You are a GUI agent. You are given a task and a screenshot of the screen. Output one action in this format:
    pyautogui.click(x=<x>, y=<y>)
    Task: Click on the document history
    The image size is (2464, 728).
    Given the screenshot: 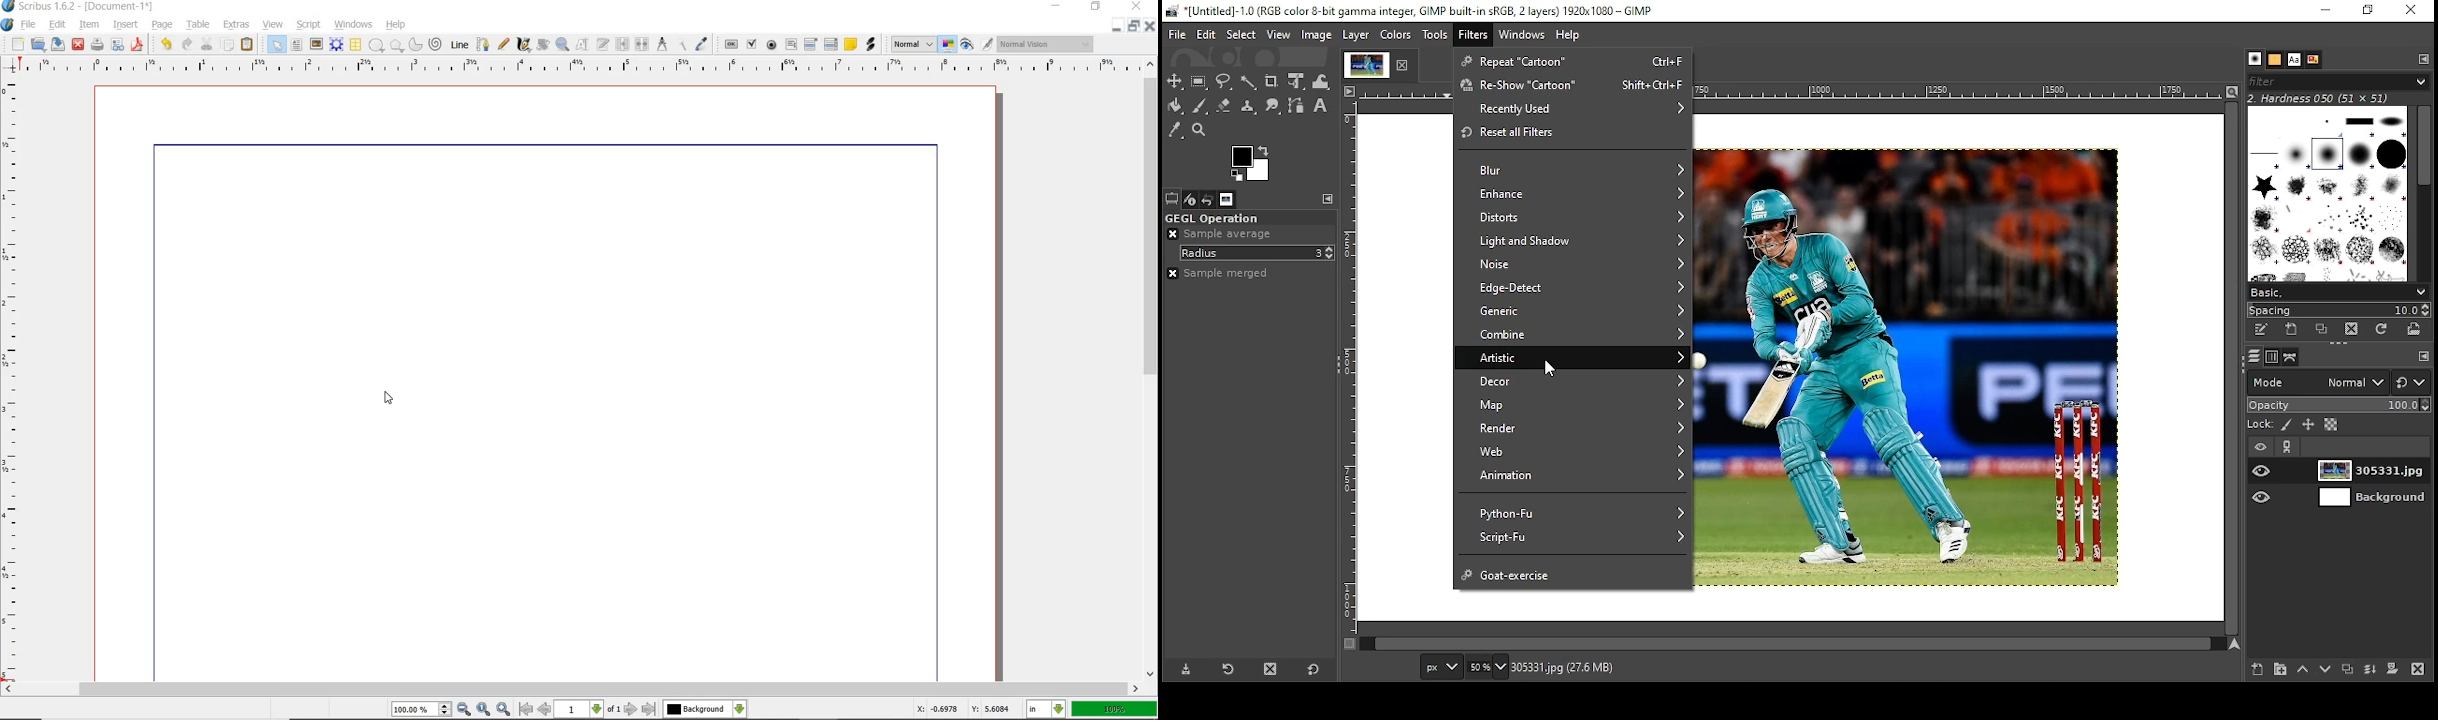 What is the action you would take?
    pyautogui.click(x=2314, y=59)
    